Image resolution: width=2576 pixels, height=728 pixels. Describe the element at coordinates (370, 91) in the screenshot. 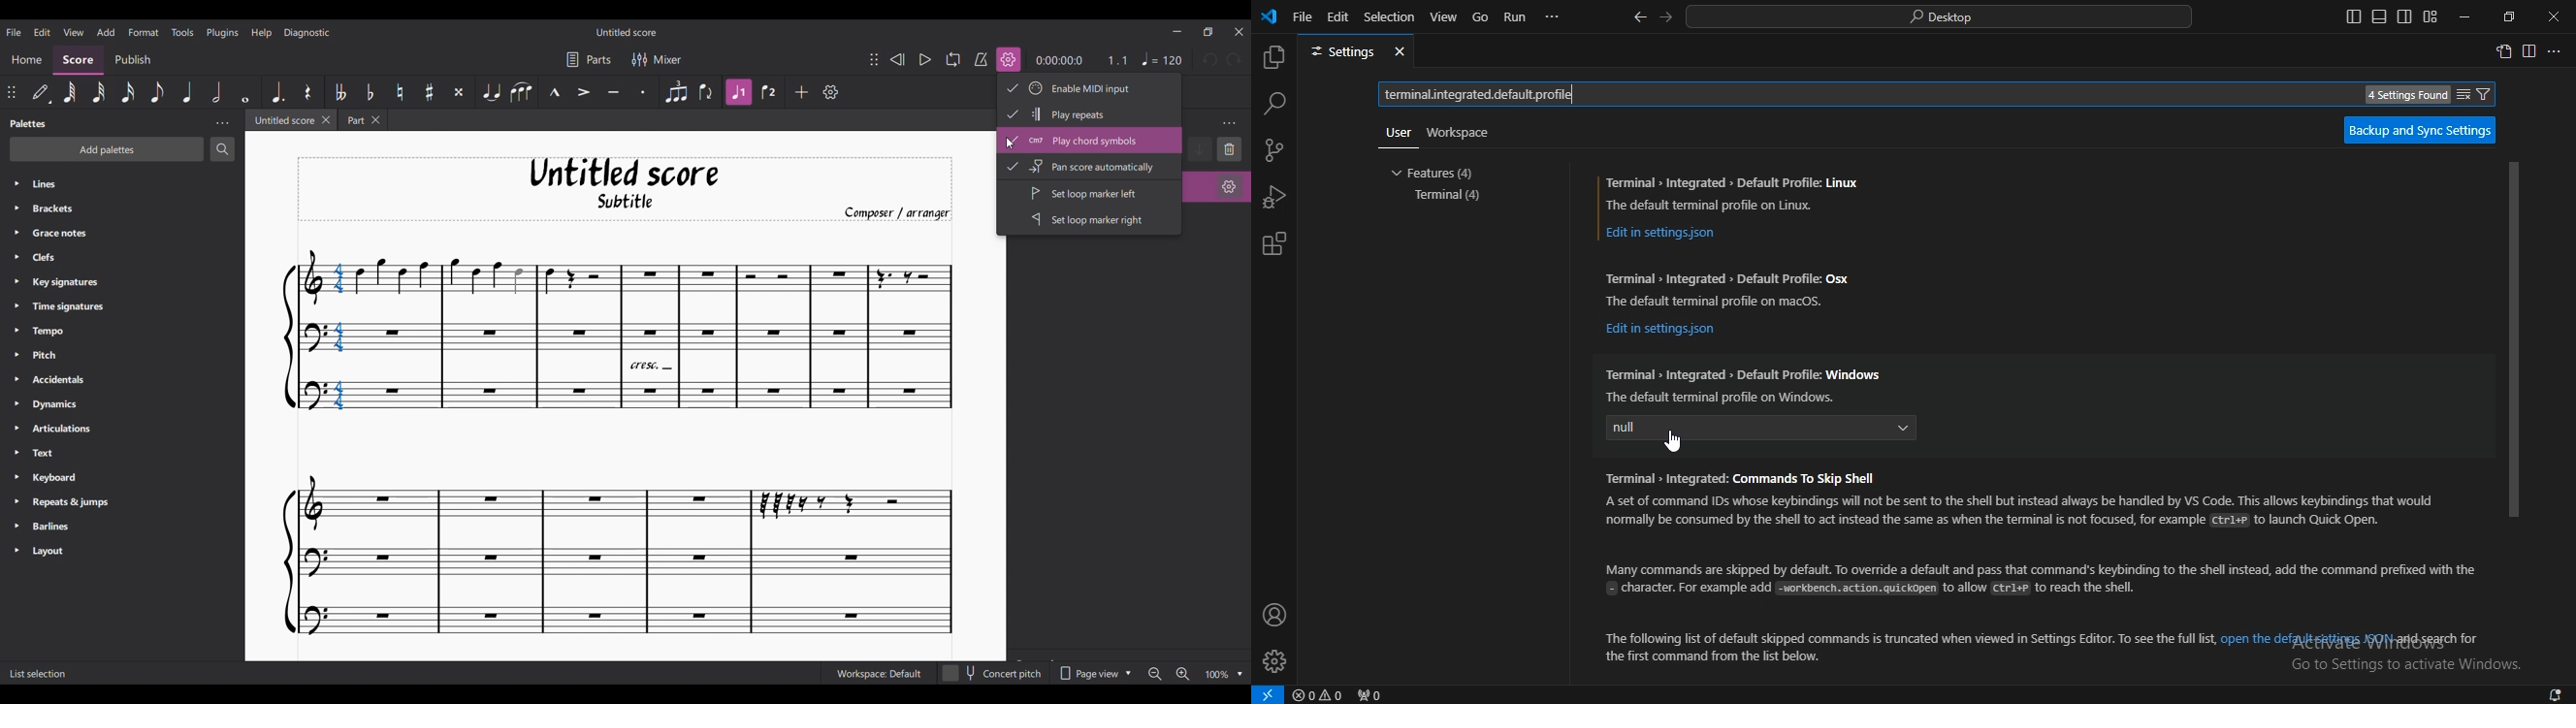

I see `Toggle flat` at that location.